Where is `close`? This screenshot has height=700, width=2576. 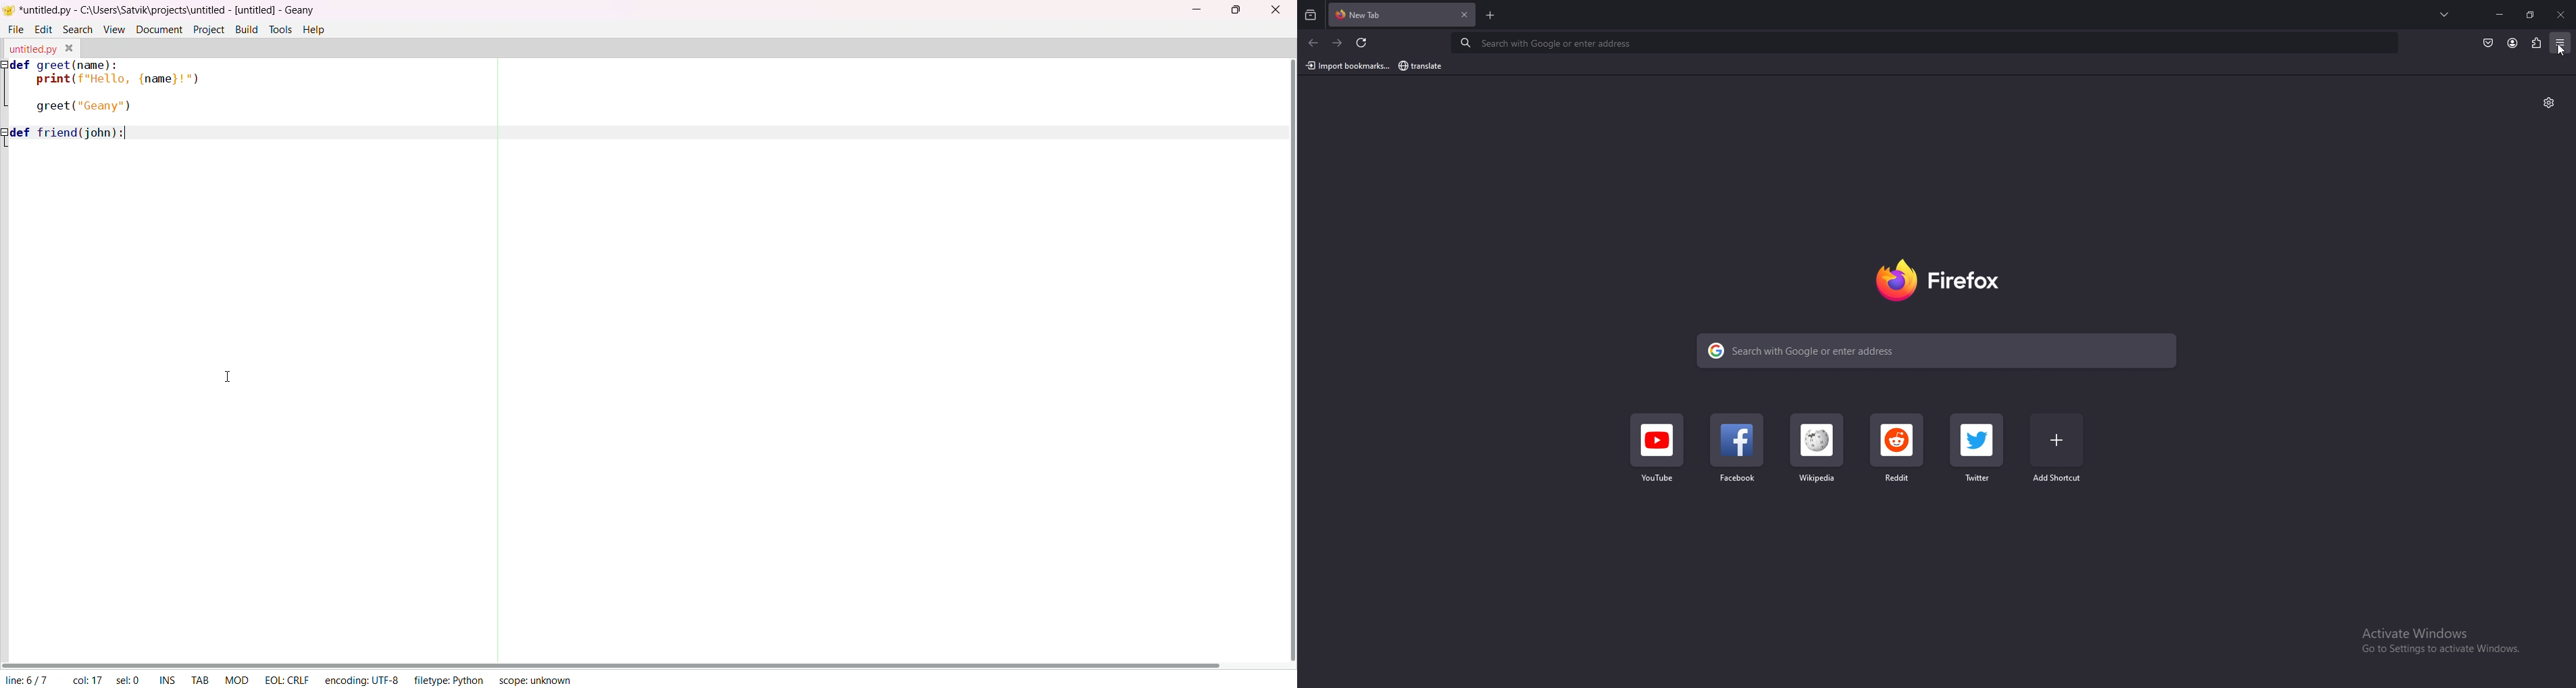 close is located at coordinates (2562, 15).